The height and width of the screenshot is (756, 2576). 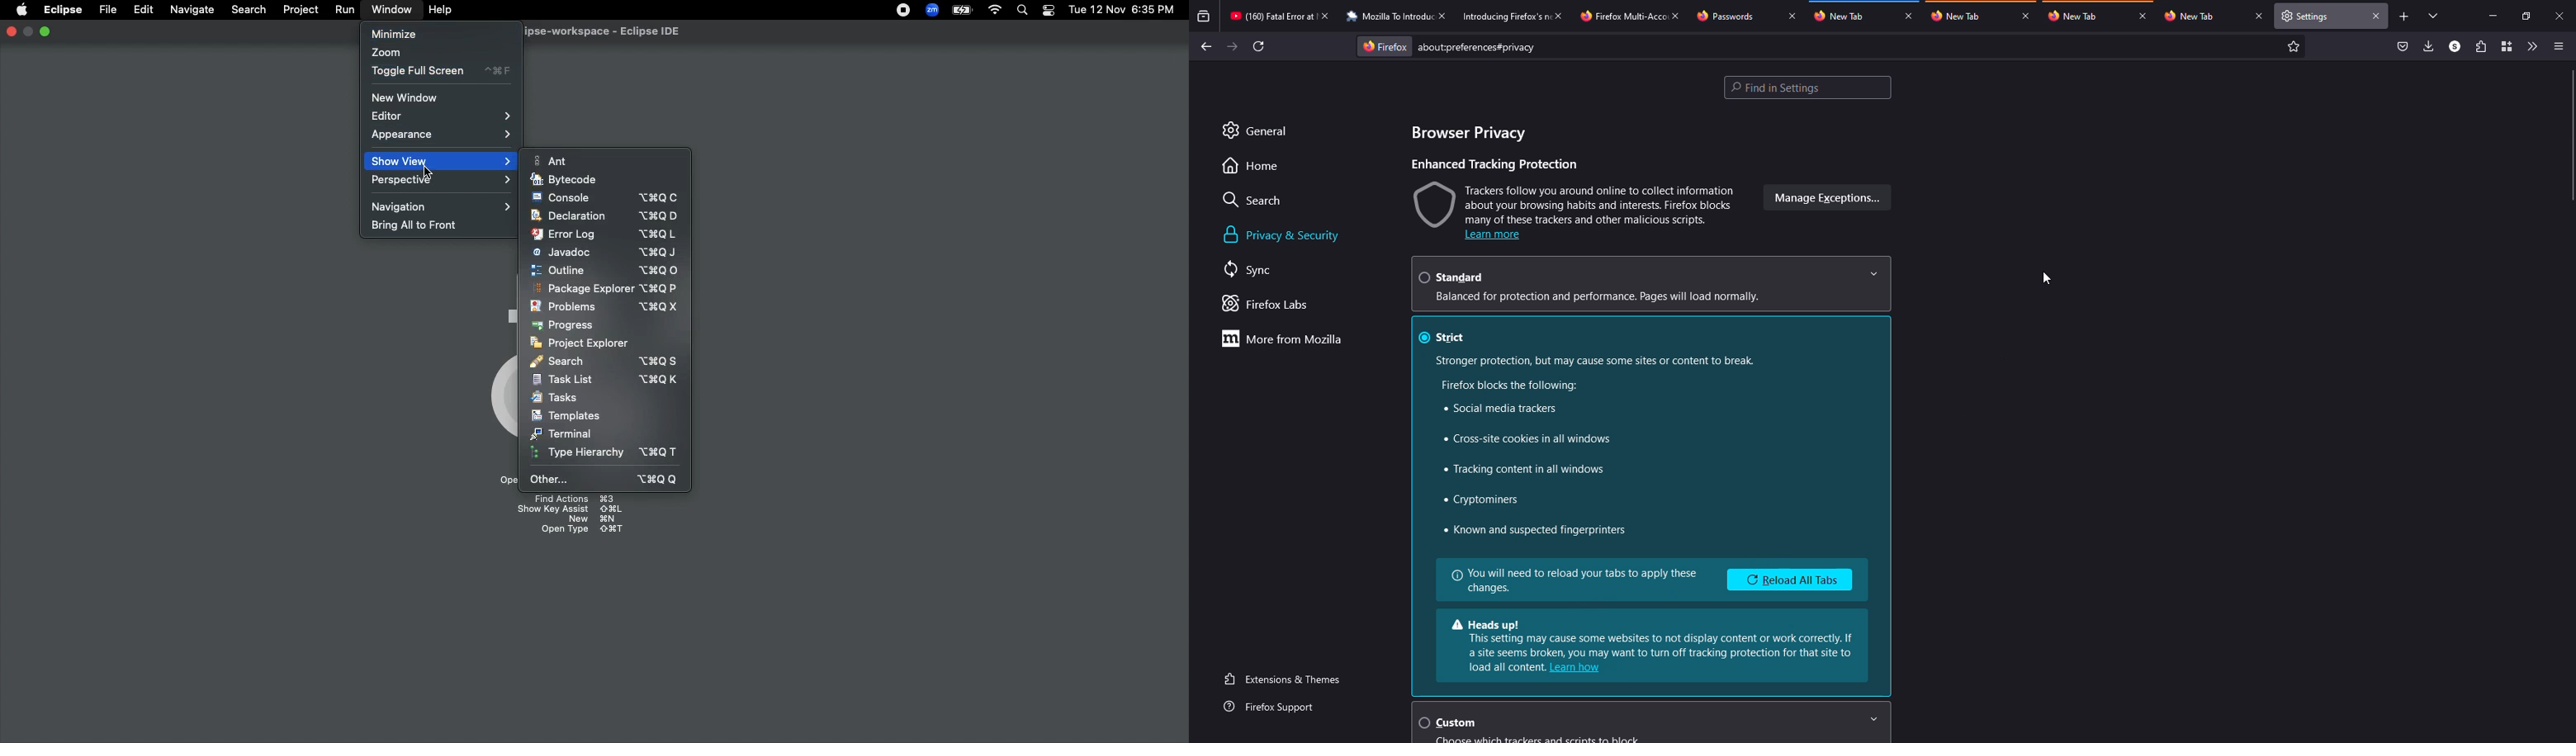 What do you see at coordinates (1384, 45) in the screenshot?
I see `firefox` at bounding box center [1384, 45].